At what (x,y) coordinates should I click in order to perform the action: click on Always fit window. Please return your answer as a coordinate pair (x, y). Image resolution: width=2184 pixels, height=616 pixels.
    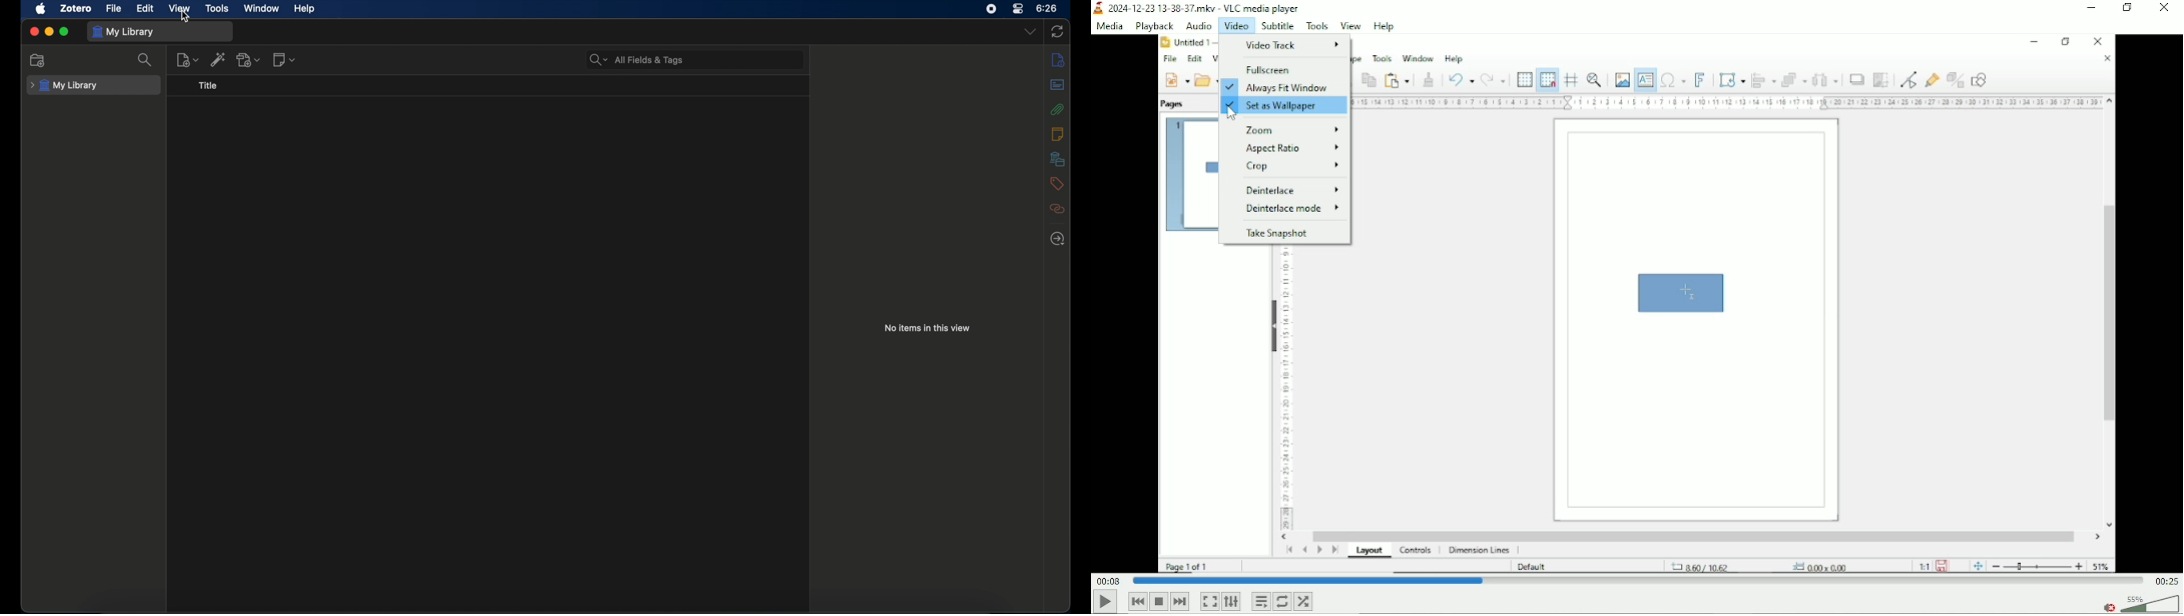
    Looking at the image, I should click on (1284, 88).